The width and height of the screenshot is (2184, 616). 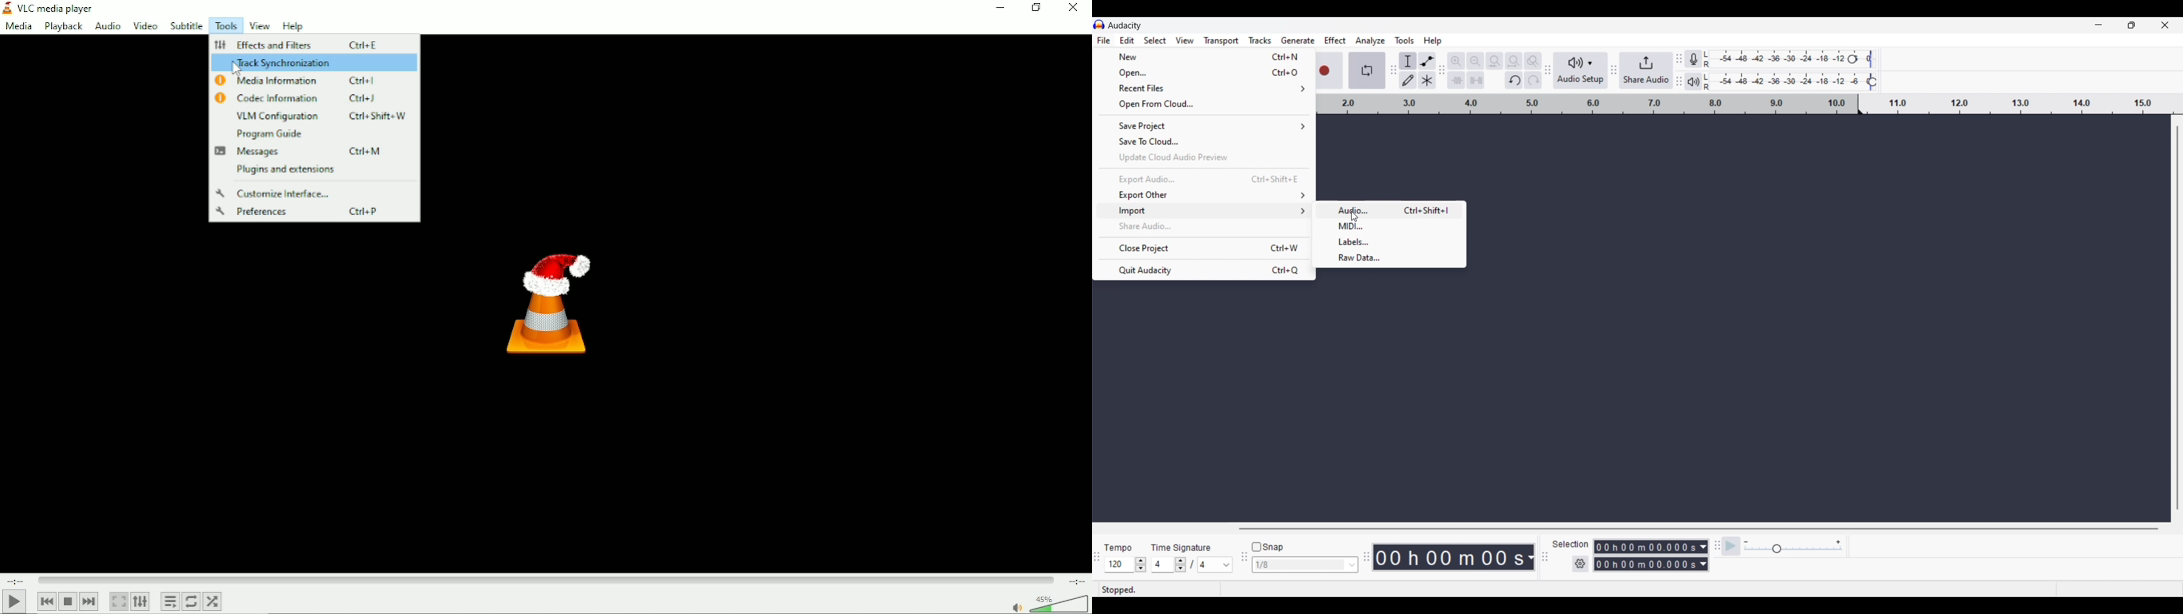 What do you see at coordinates (1204, 195) in the screenshot?
I see `Export options` at bounding box center [1204, 195].